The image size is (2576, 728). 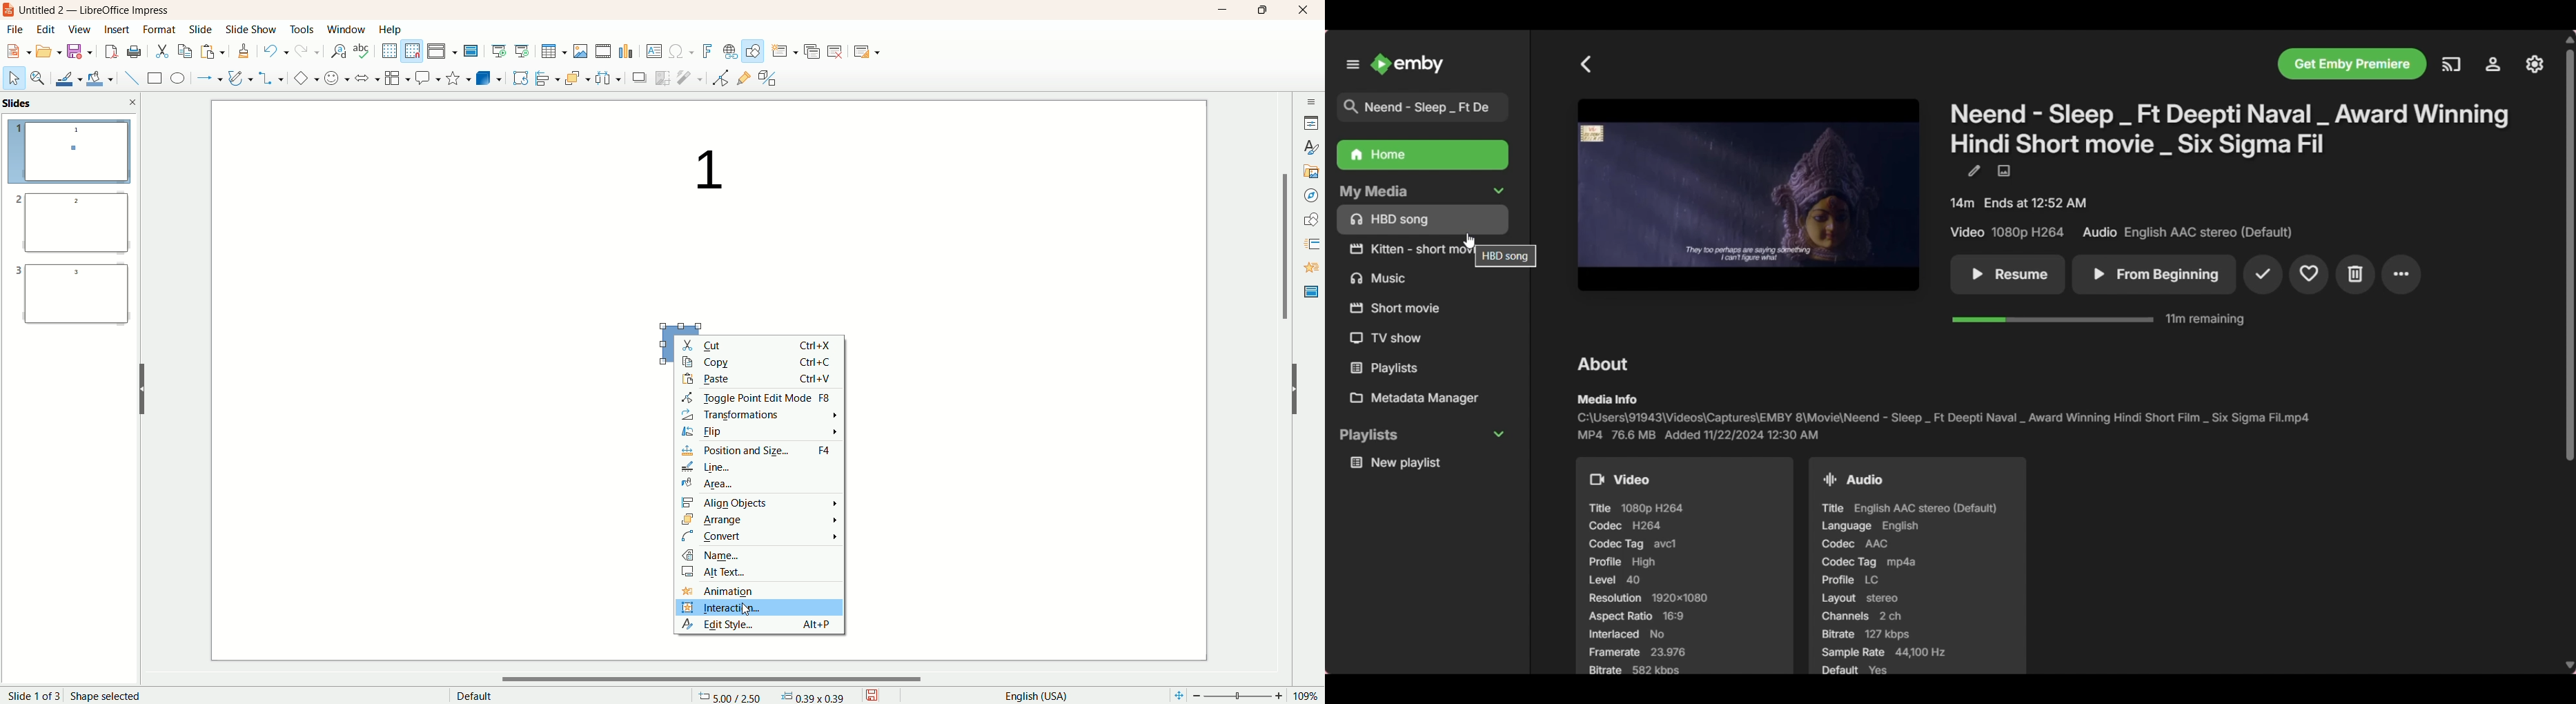 What do you see at coordinates (833, 396) in the screenshot?
I see `f8` at bounding box center [833, 396].